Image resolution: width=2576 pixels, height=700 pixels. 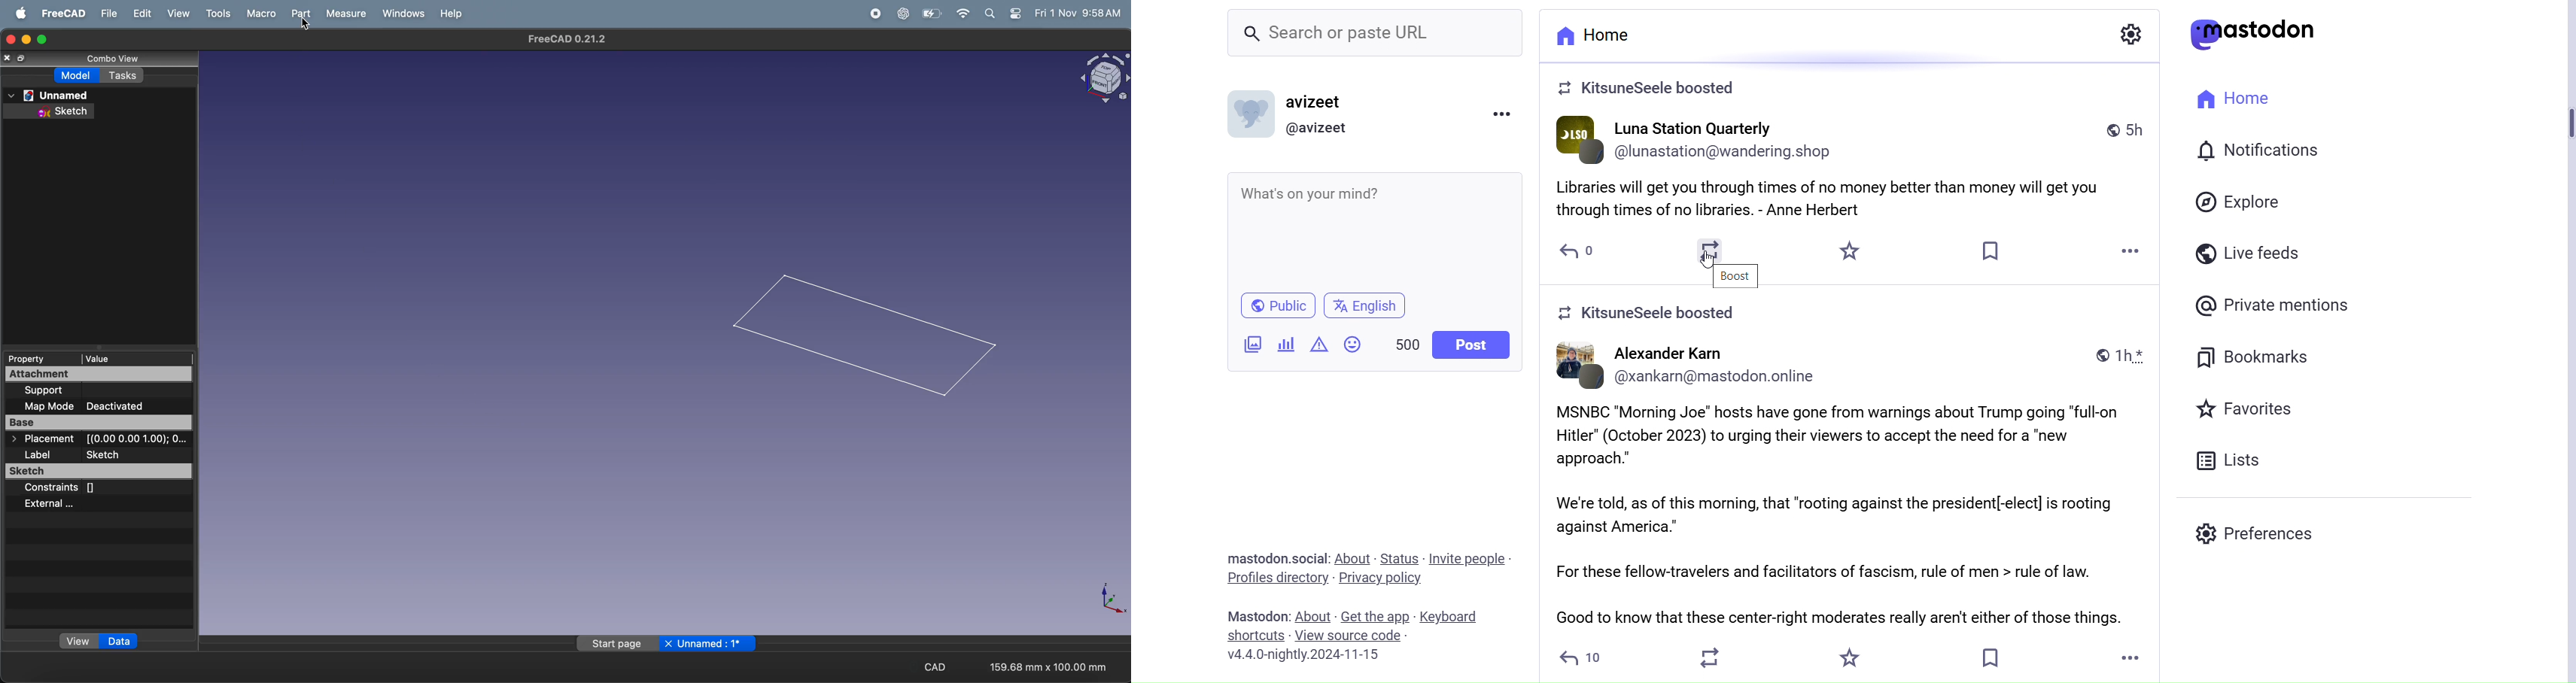 What do you see at coordinates (932, 668) in the screenshot?
I see `cad` at bounding box center [932, 668].